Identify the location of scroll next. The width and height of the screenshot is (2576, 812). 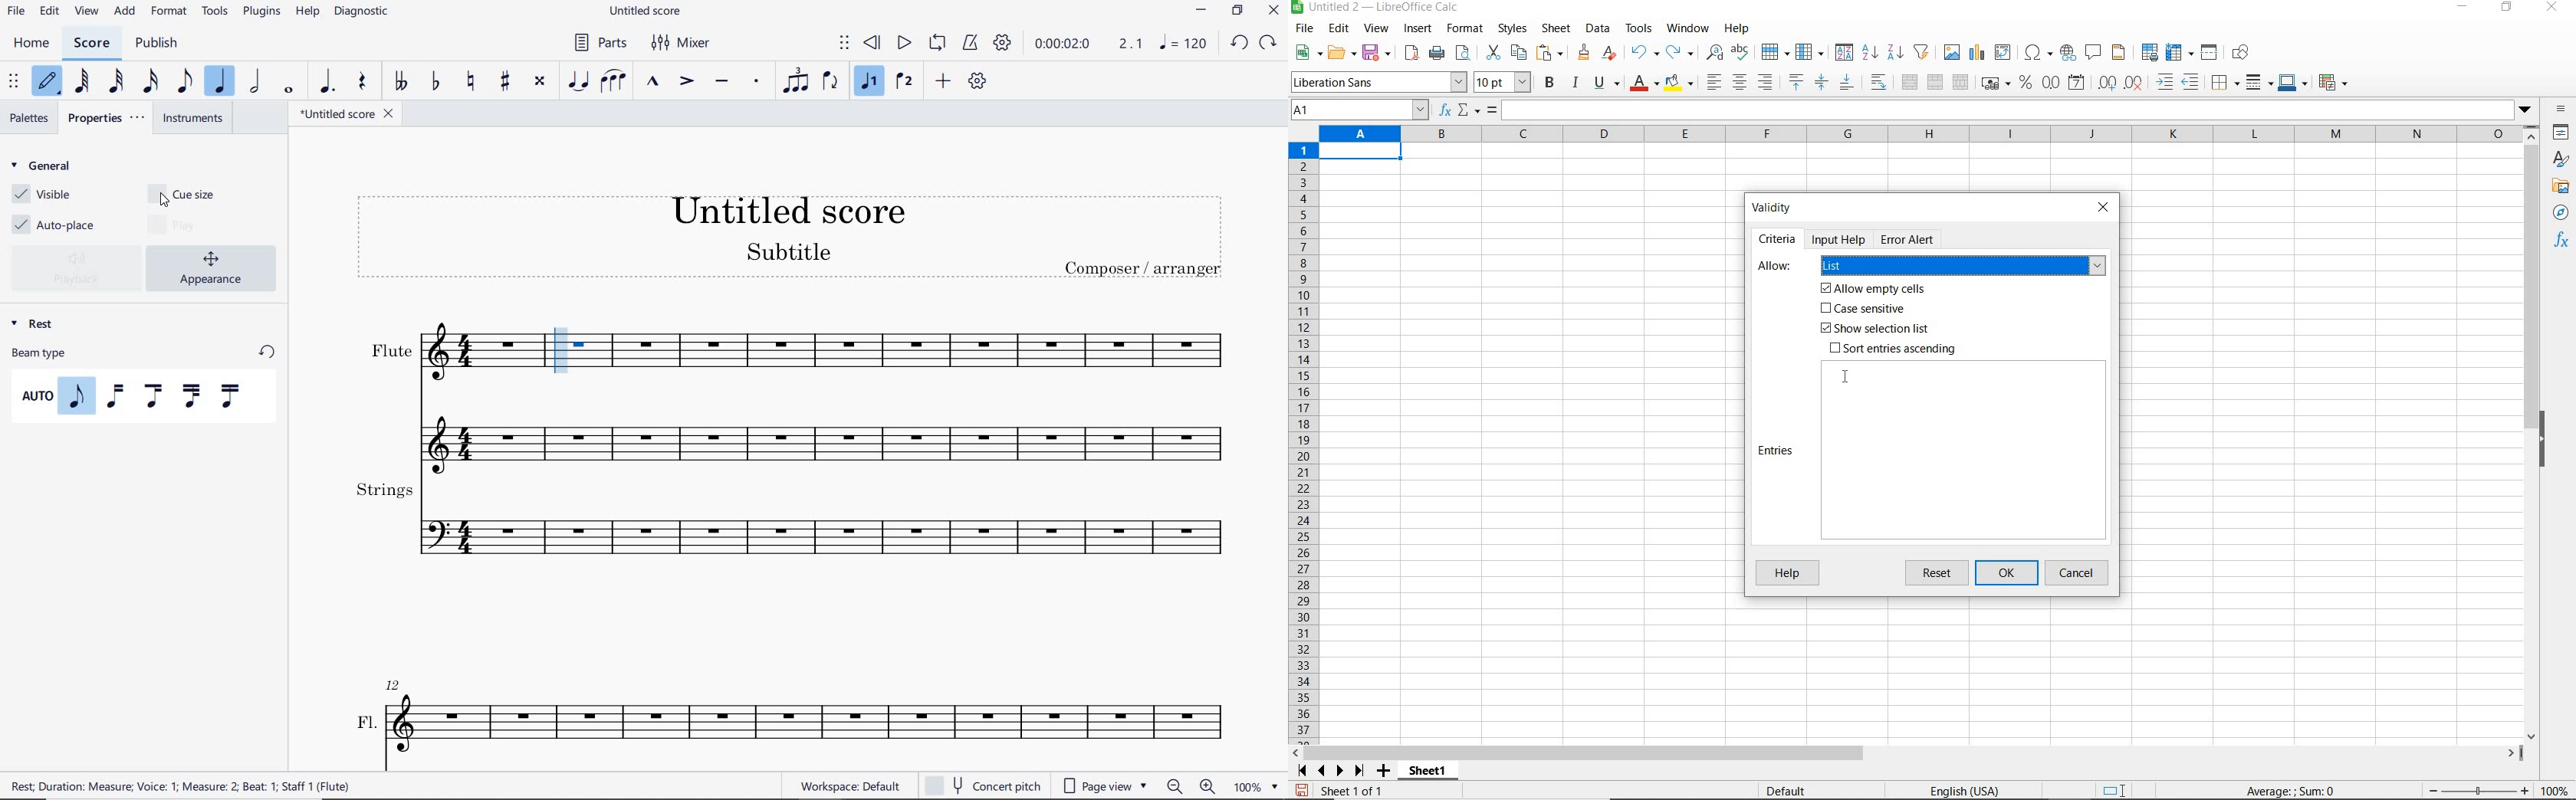
(1327, 771).